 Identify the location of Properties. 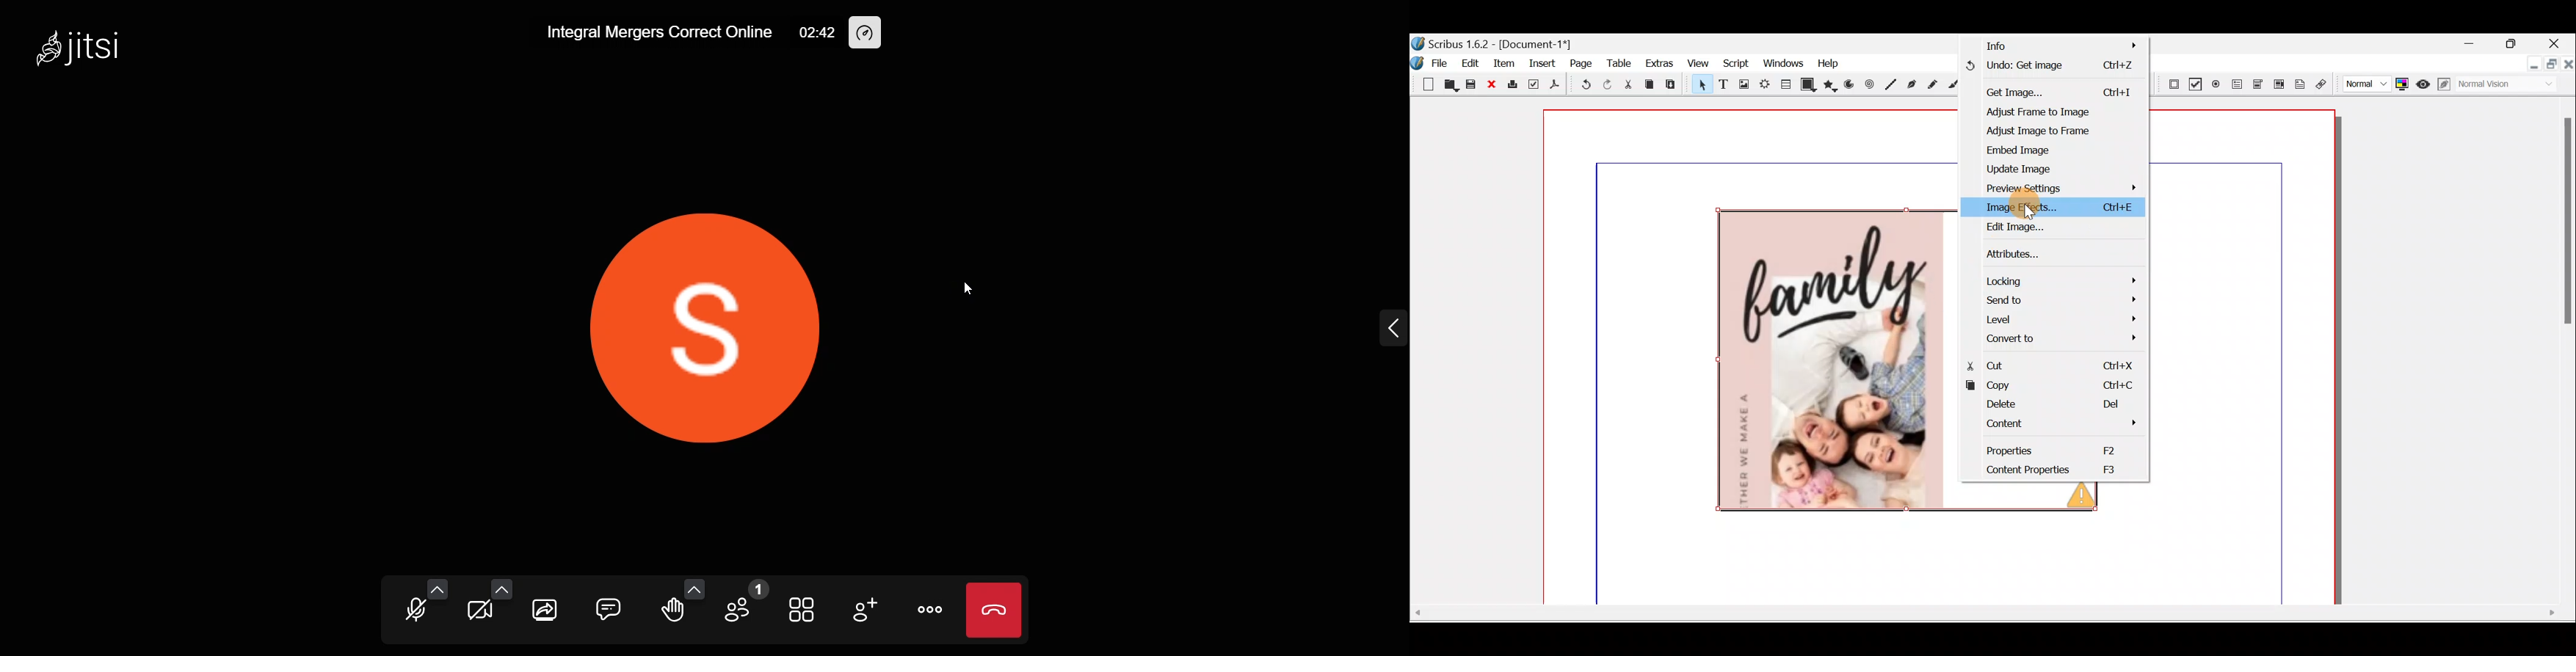
(2055, 448).